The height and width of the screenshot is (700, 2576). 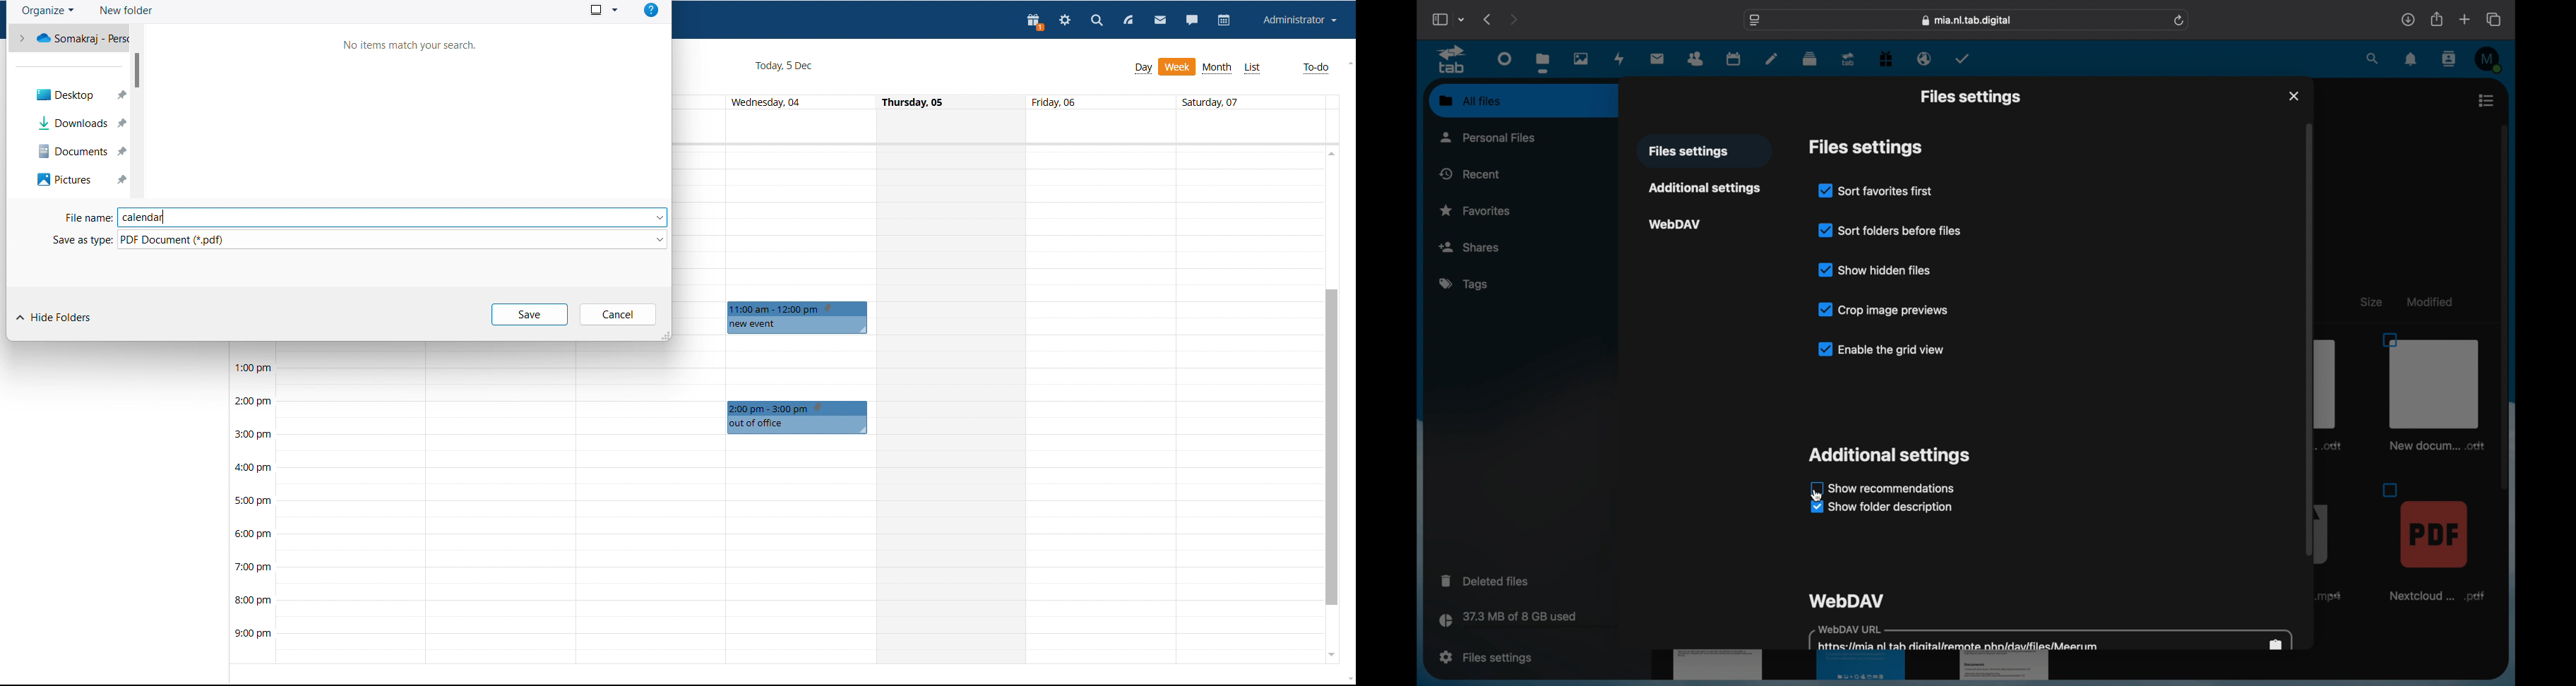 What do you see at coordinates (2411, 59) in the screenshot?
I see `notifications` at bounding box center [2411, 59].